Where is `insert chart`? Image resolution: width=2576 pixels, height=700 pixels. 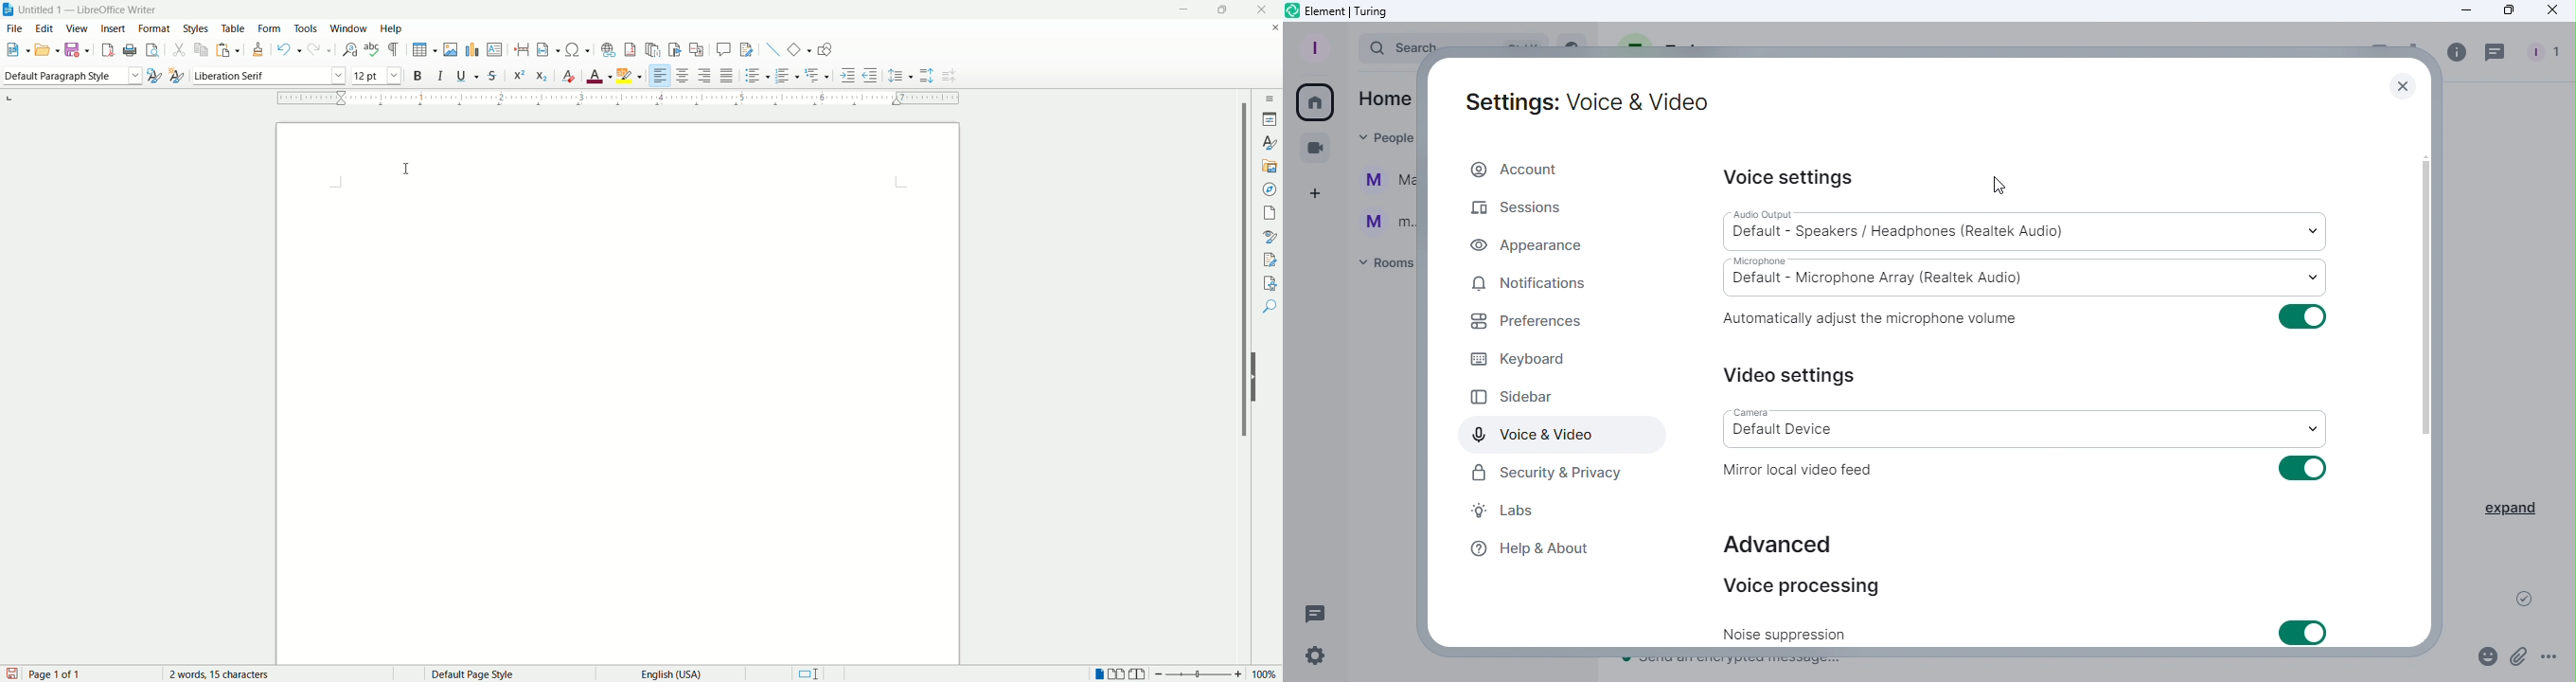
insert chart is located at coordinates (472, 47).